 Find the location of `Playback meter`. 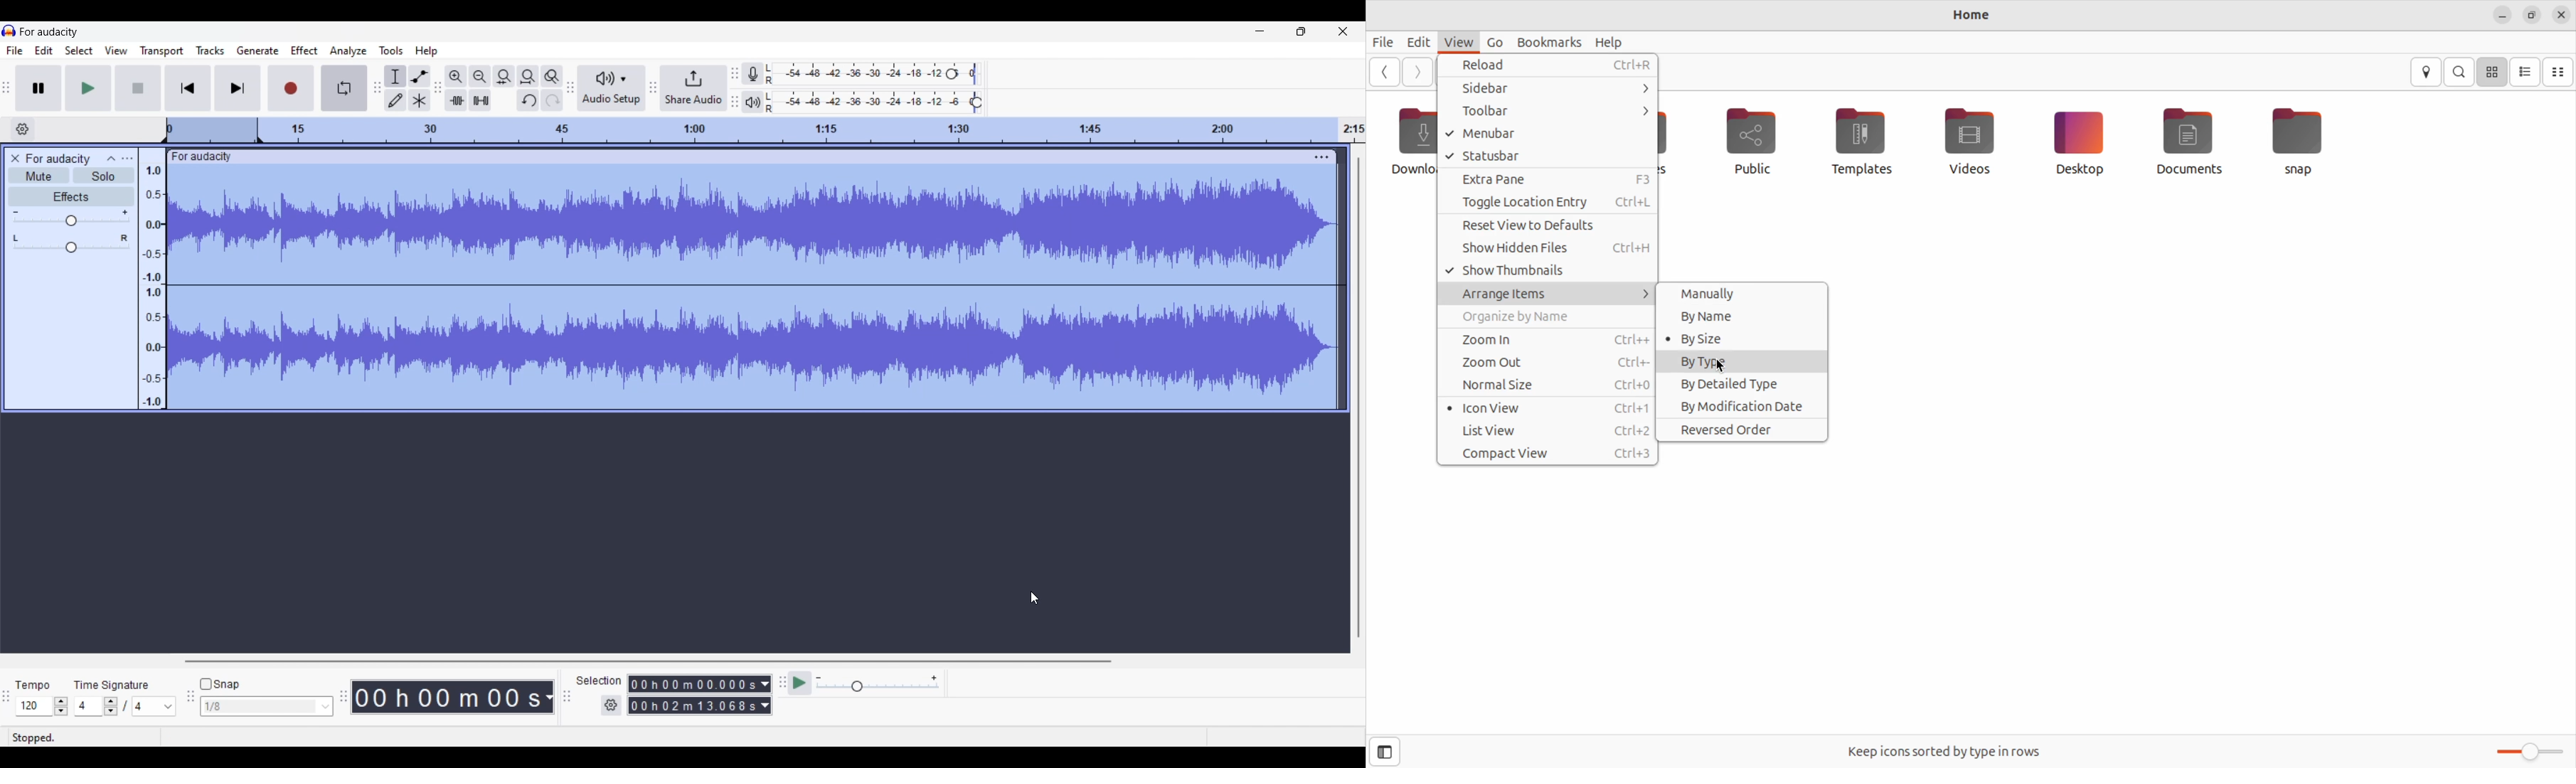

Playback meter is located at coordinates (753, 102).